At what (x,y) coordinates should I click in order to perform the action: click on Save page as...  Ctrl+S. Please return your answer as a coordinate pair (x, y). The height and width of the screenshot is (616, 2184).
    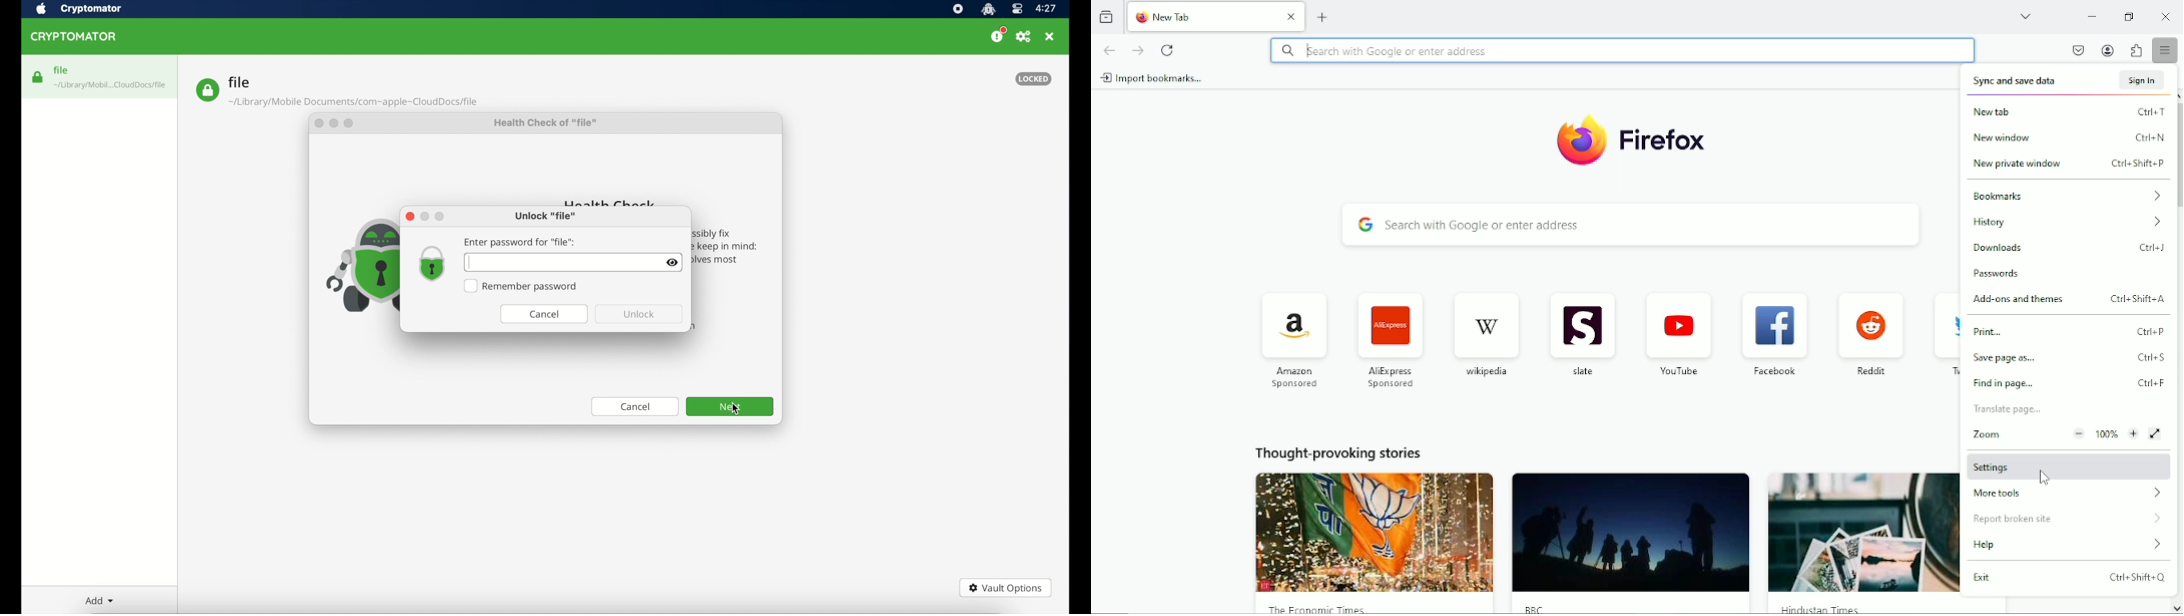
    Looking at the image, I should click on (2069, 358).